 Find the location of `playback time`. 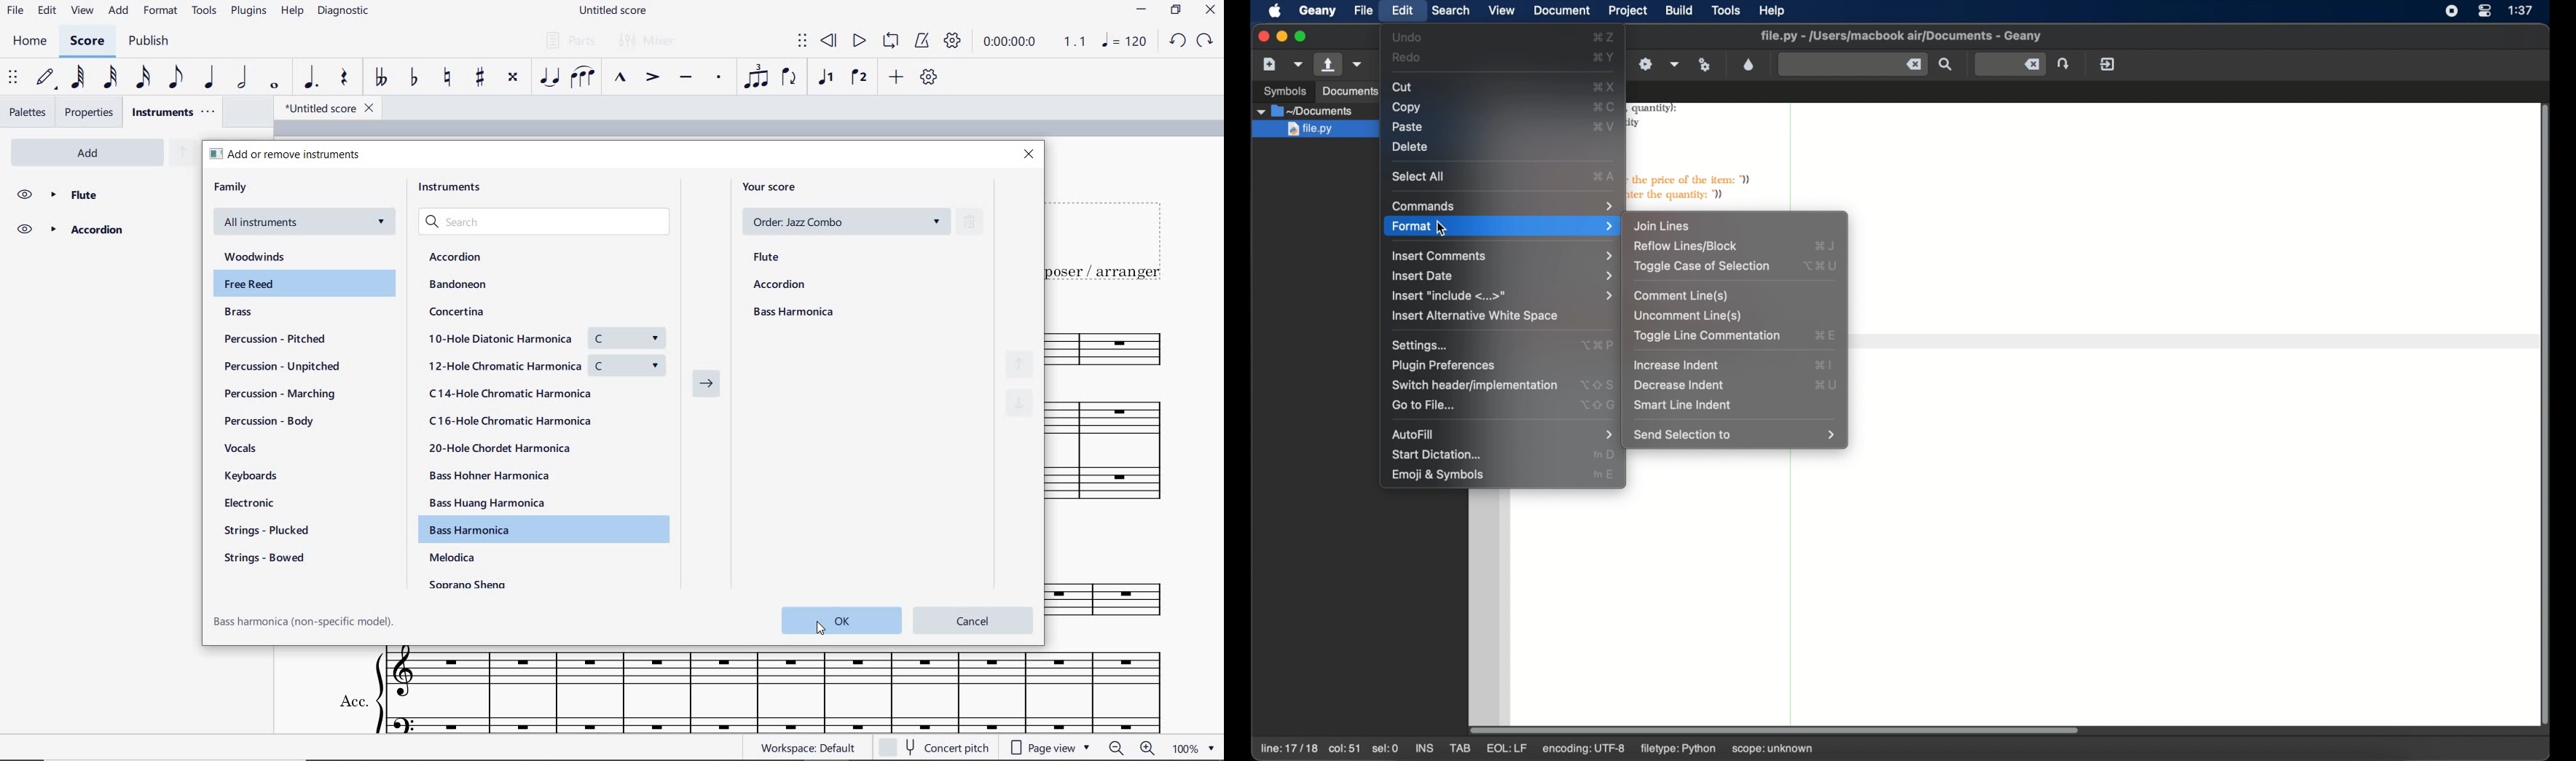

playback time is located at coordinates (1013, 44).